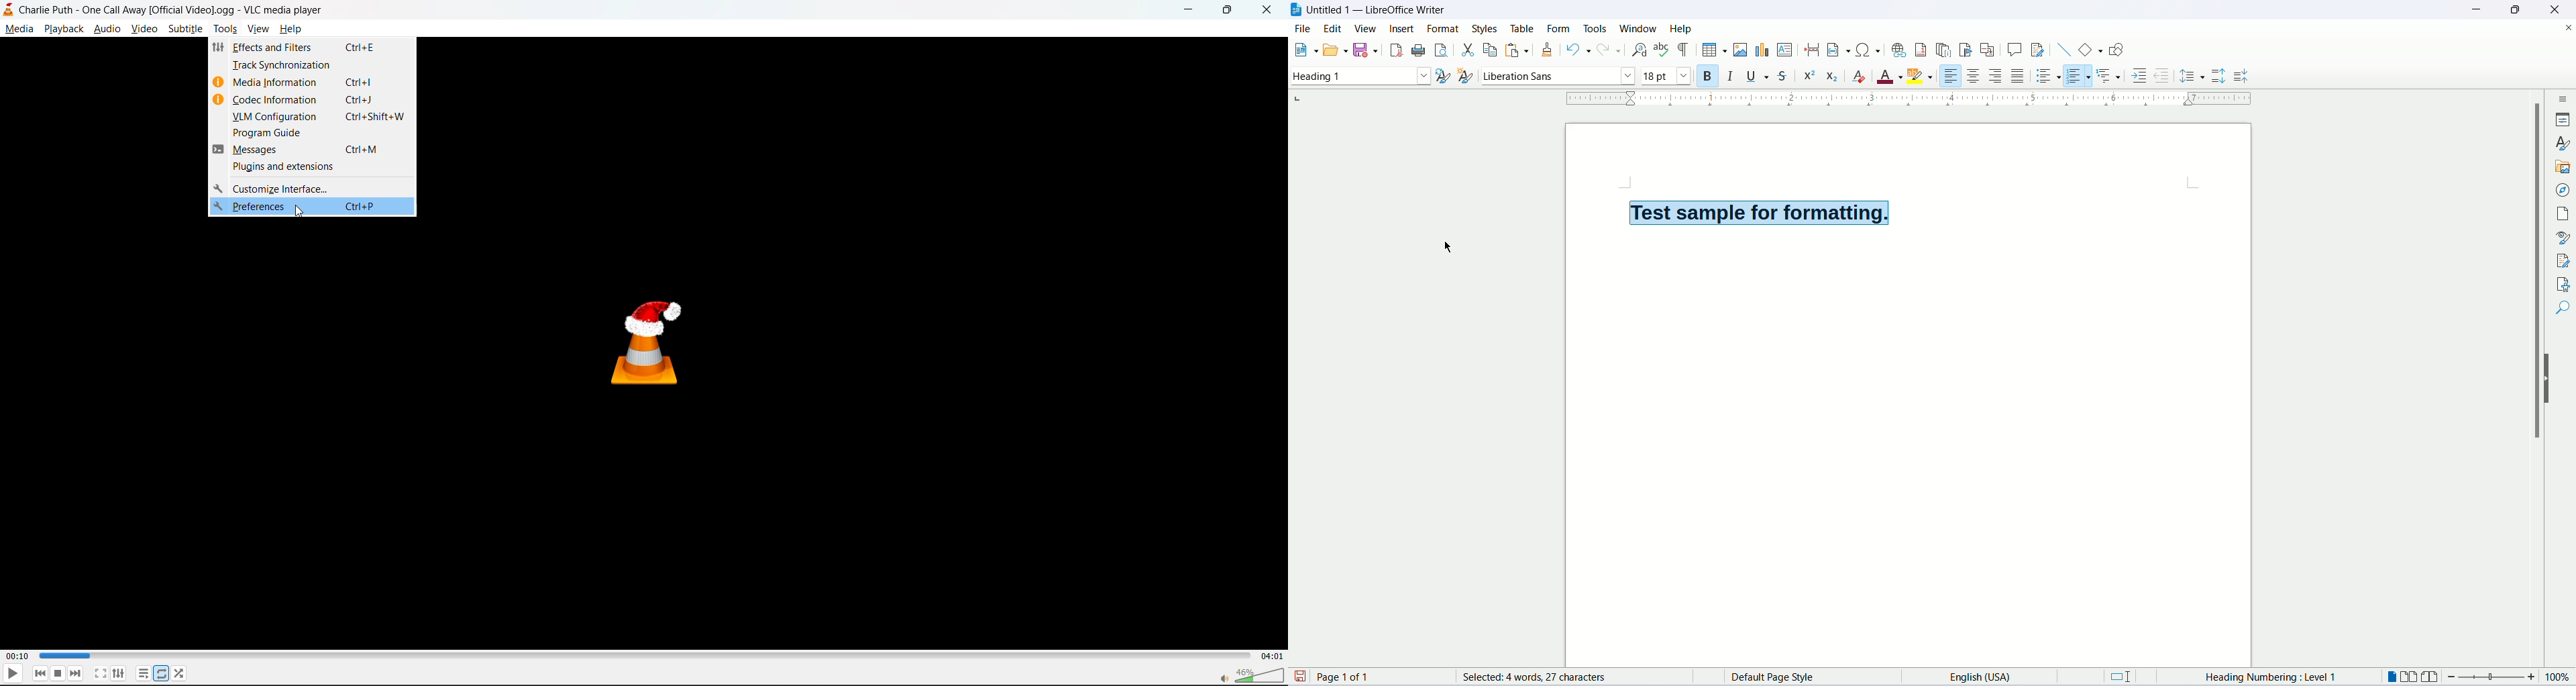  Describe the element at coordinates (1837, 49) in the screenshot. I see `insert field` at that location.